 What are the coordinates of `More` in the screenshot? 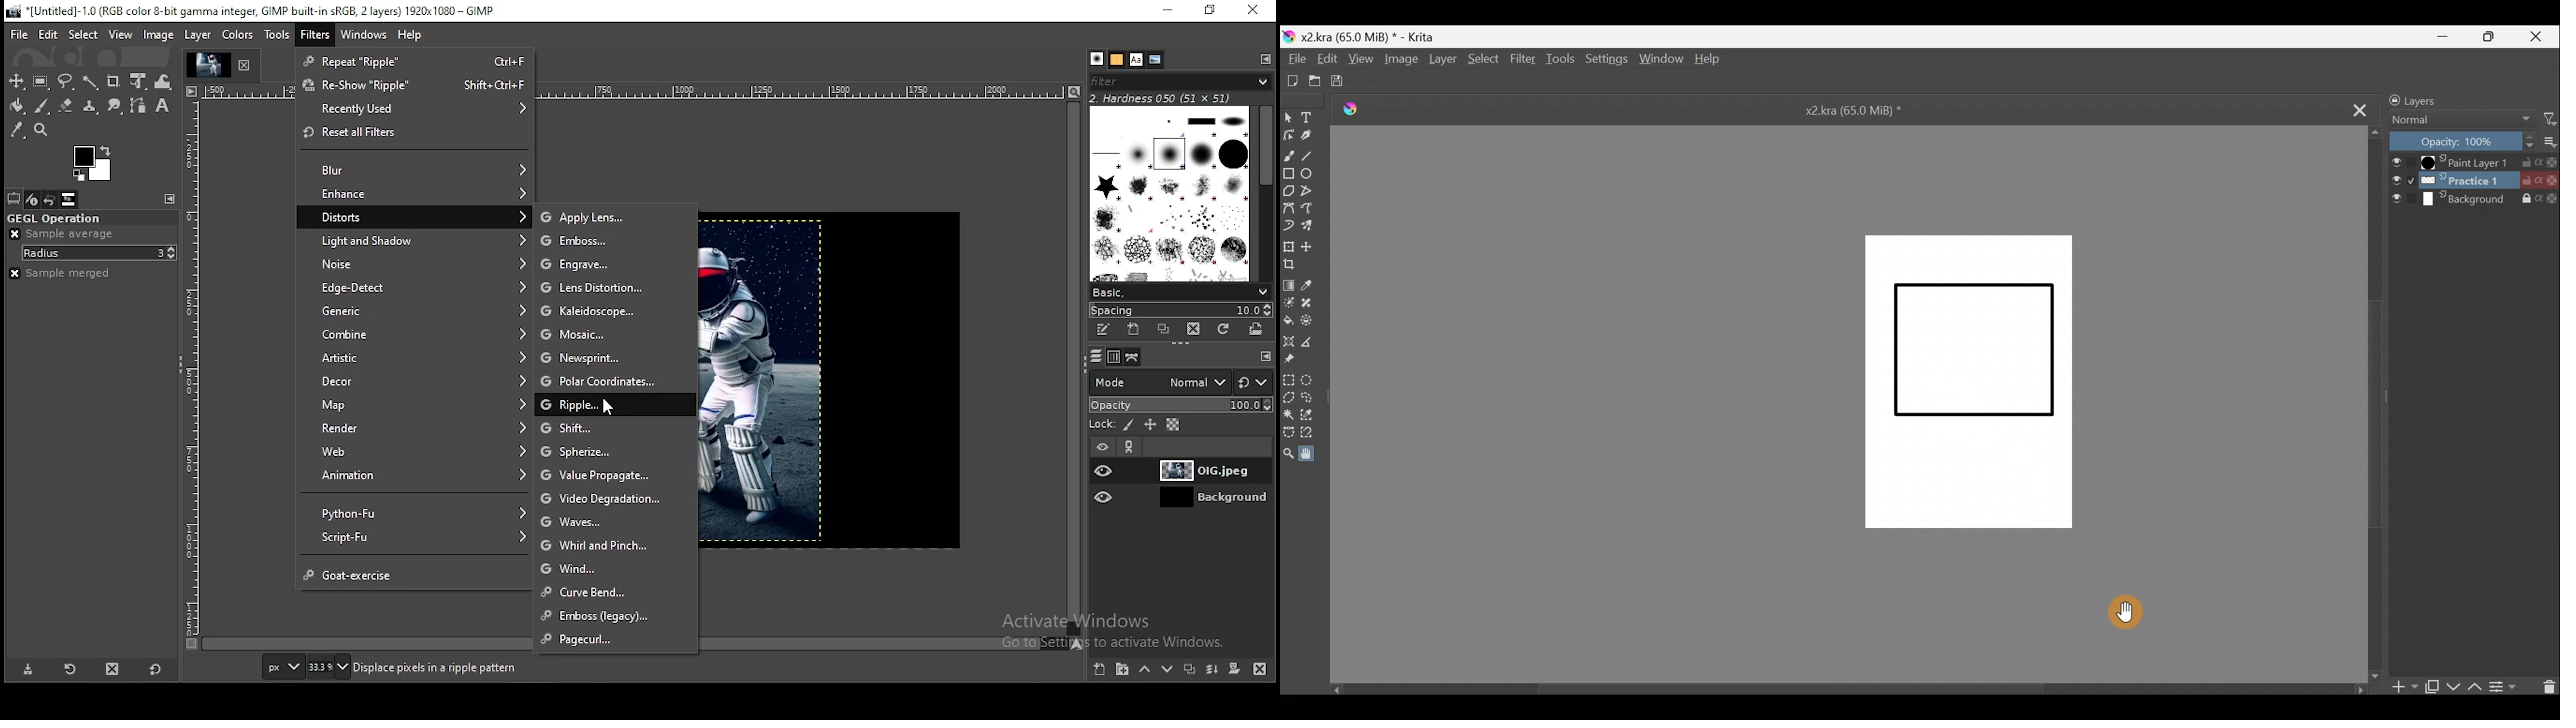 It's located at (2547, 143).